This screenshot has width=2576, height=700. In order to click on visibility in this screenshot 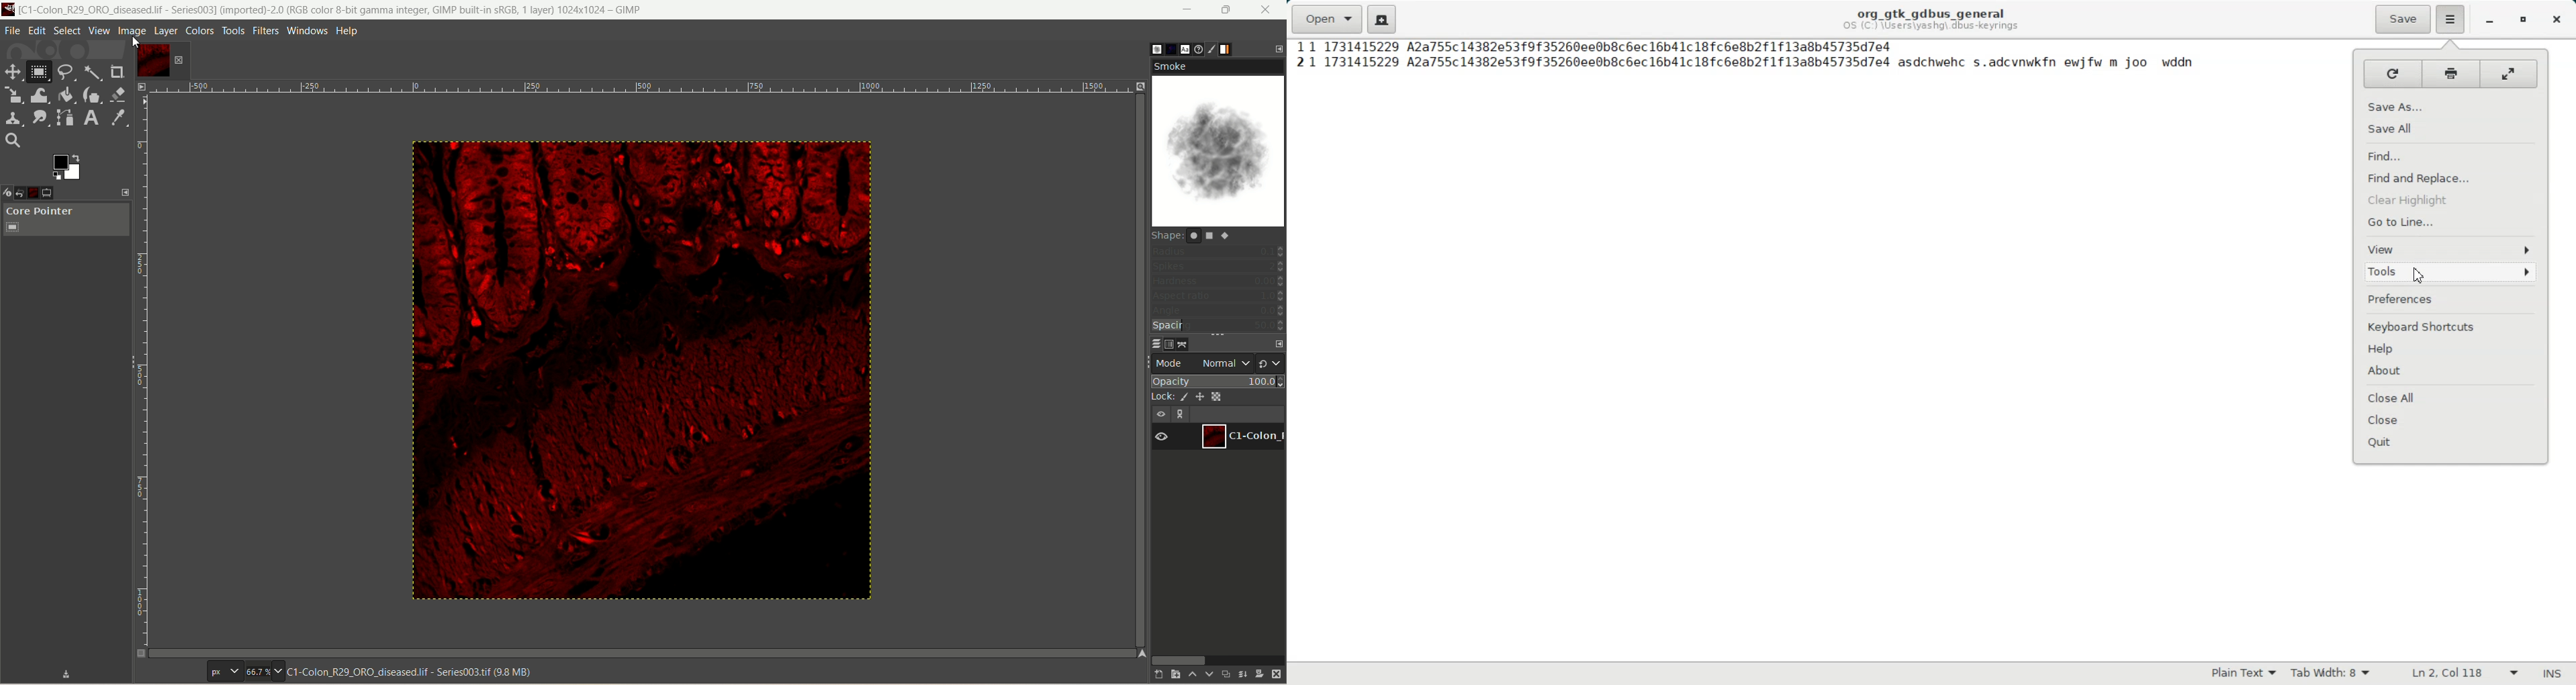, I will do `click(1163, 438)`.